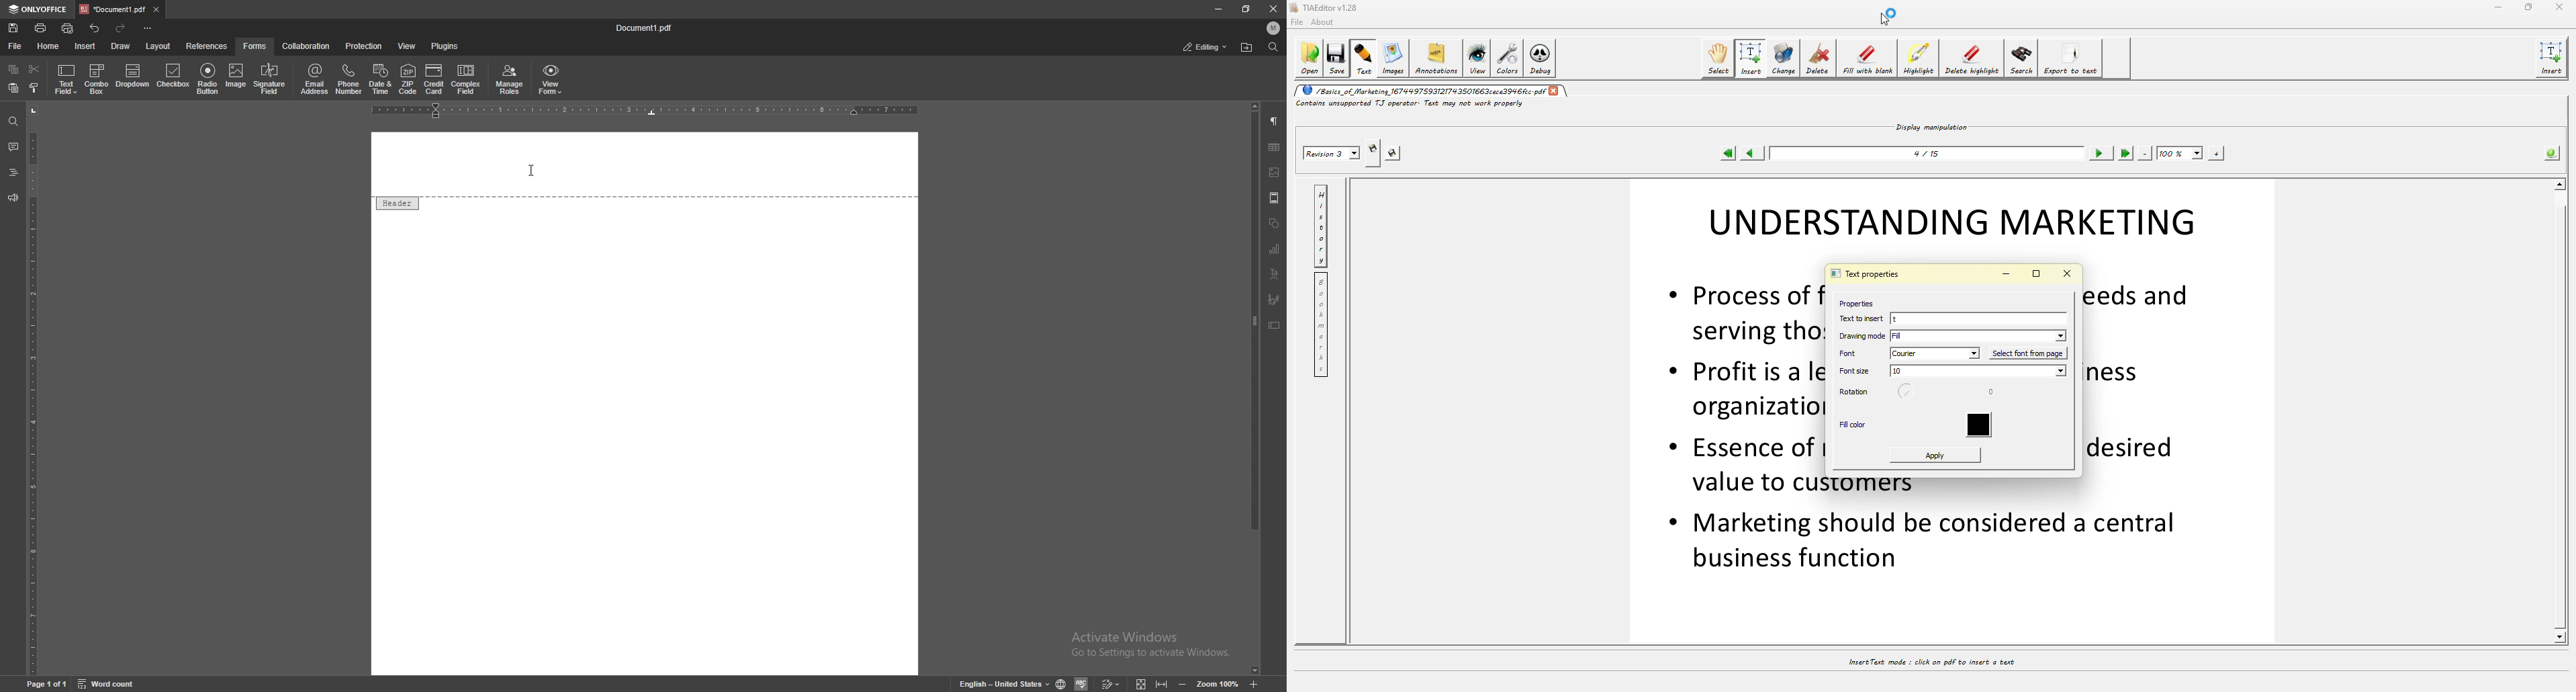 The height and width of the screenshot is (700, 2576). I want to click on home, so click(49, 46).